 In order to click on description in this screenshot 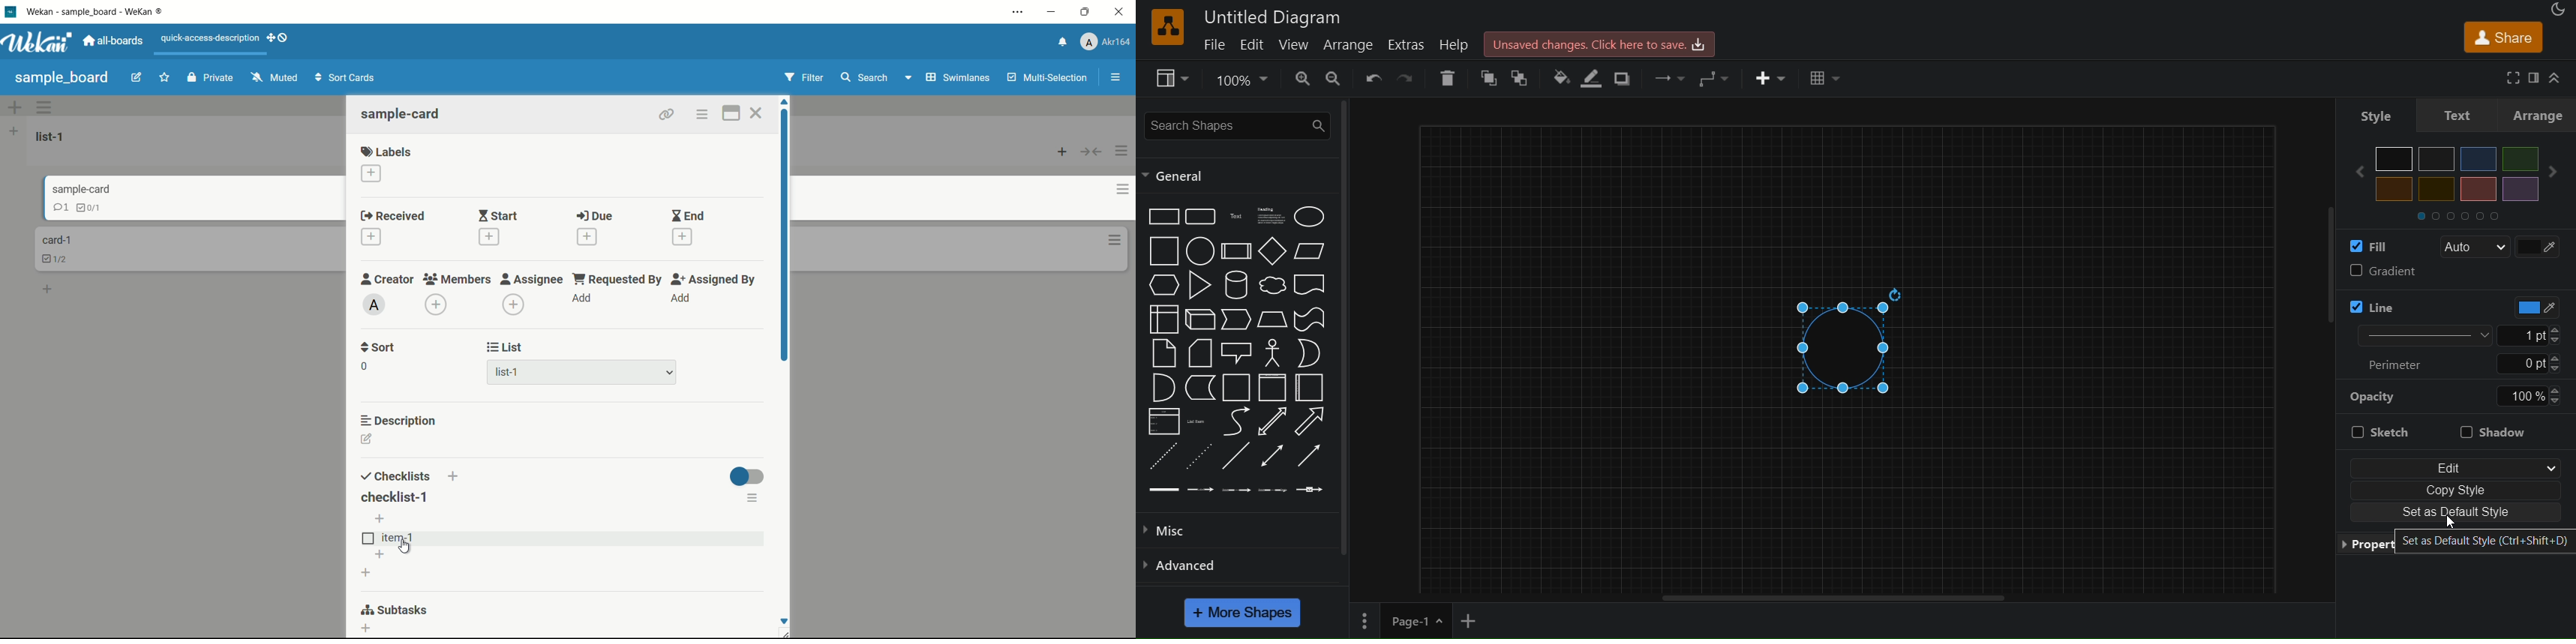, I will do `click(399, 421)`.